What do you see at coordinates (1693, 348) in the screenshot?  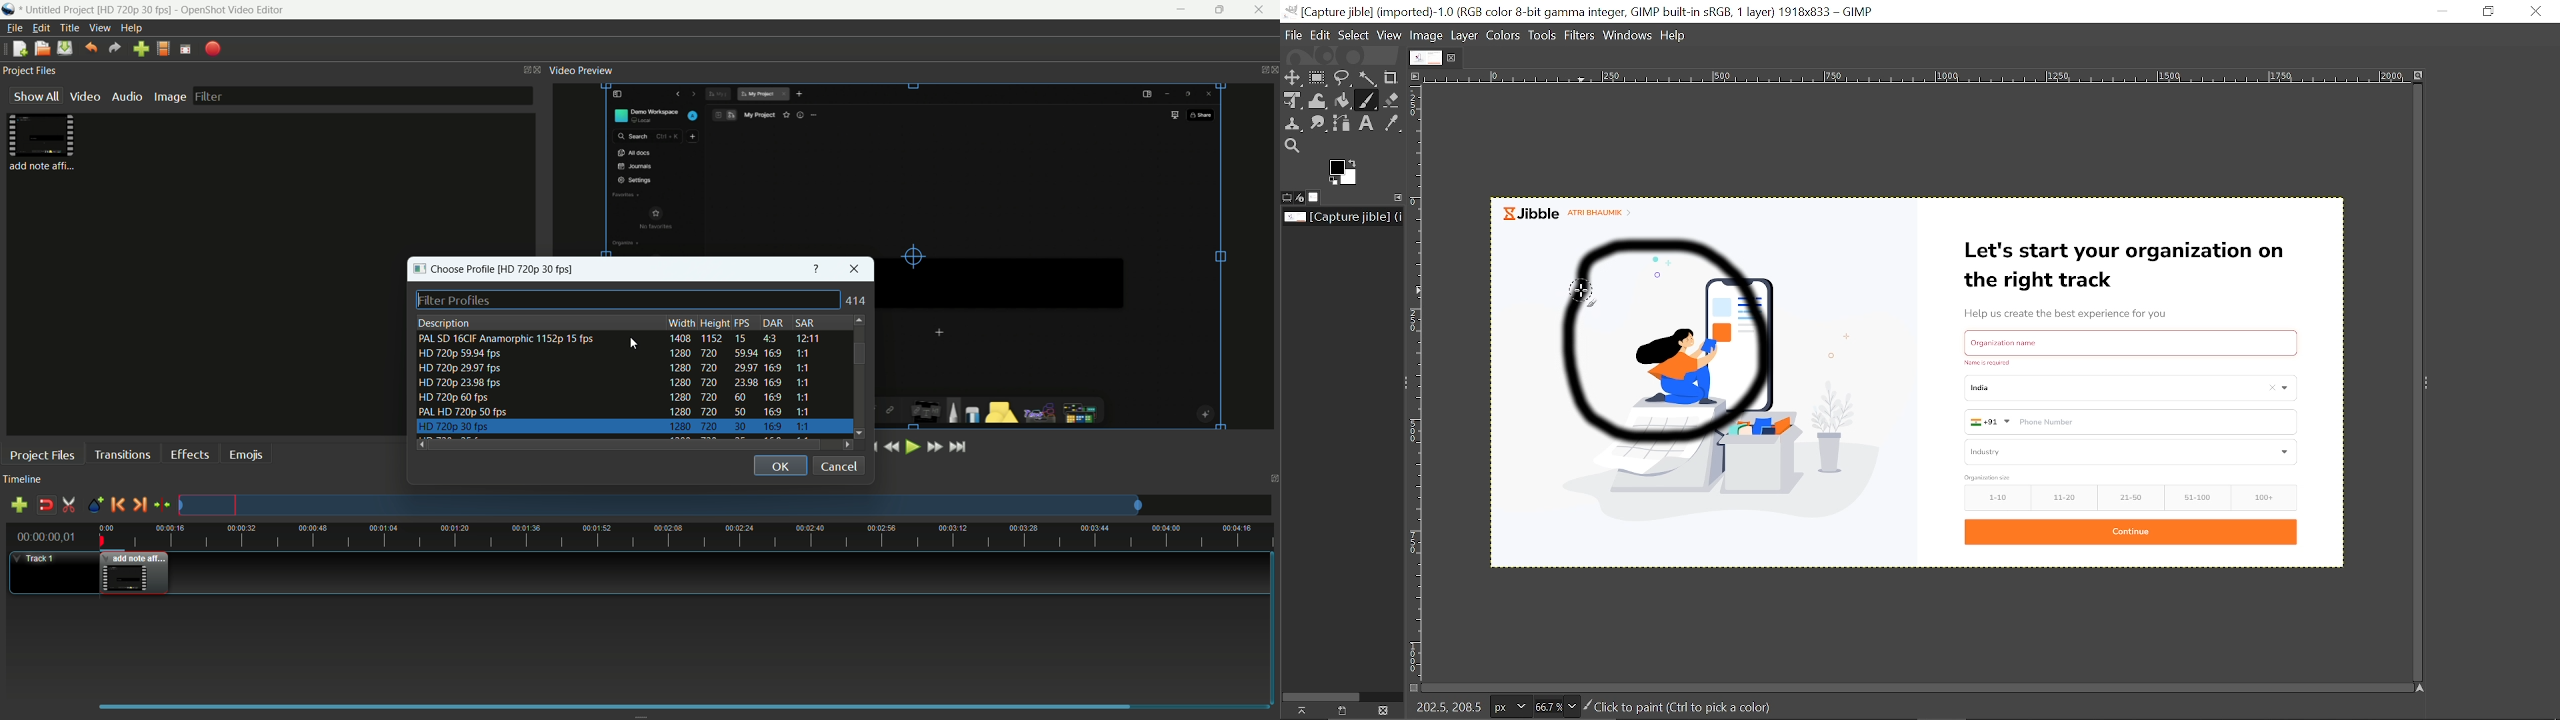 I see `Circle drawn using paintbrush` at bounding box center [1693, 348].